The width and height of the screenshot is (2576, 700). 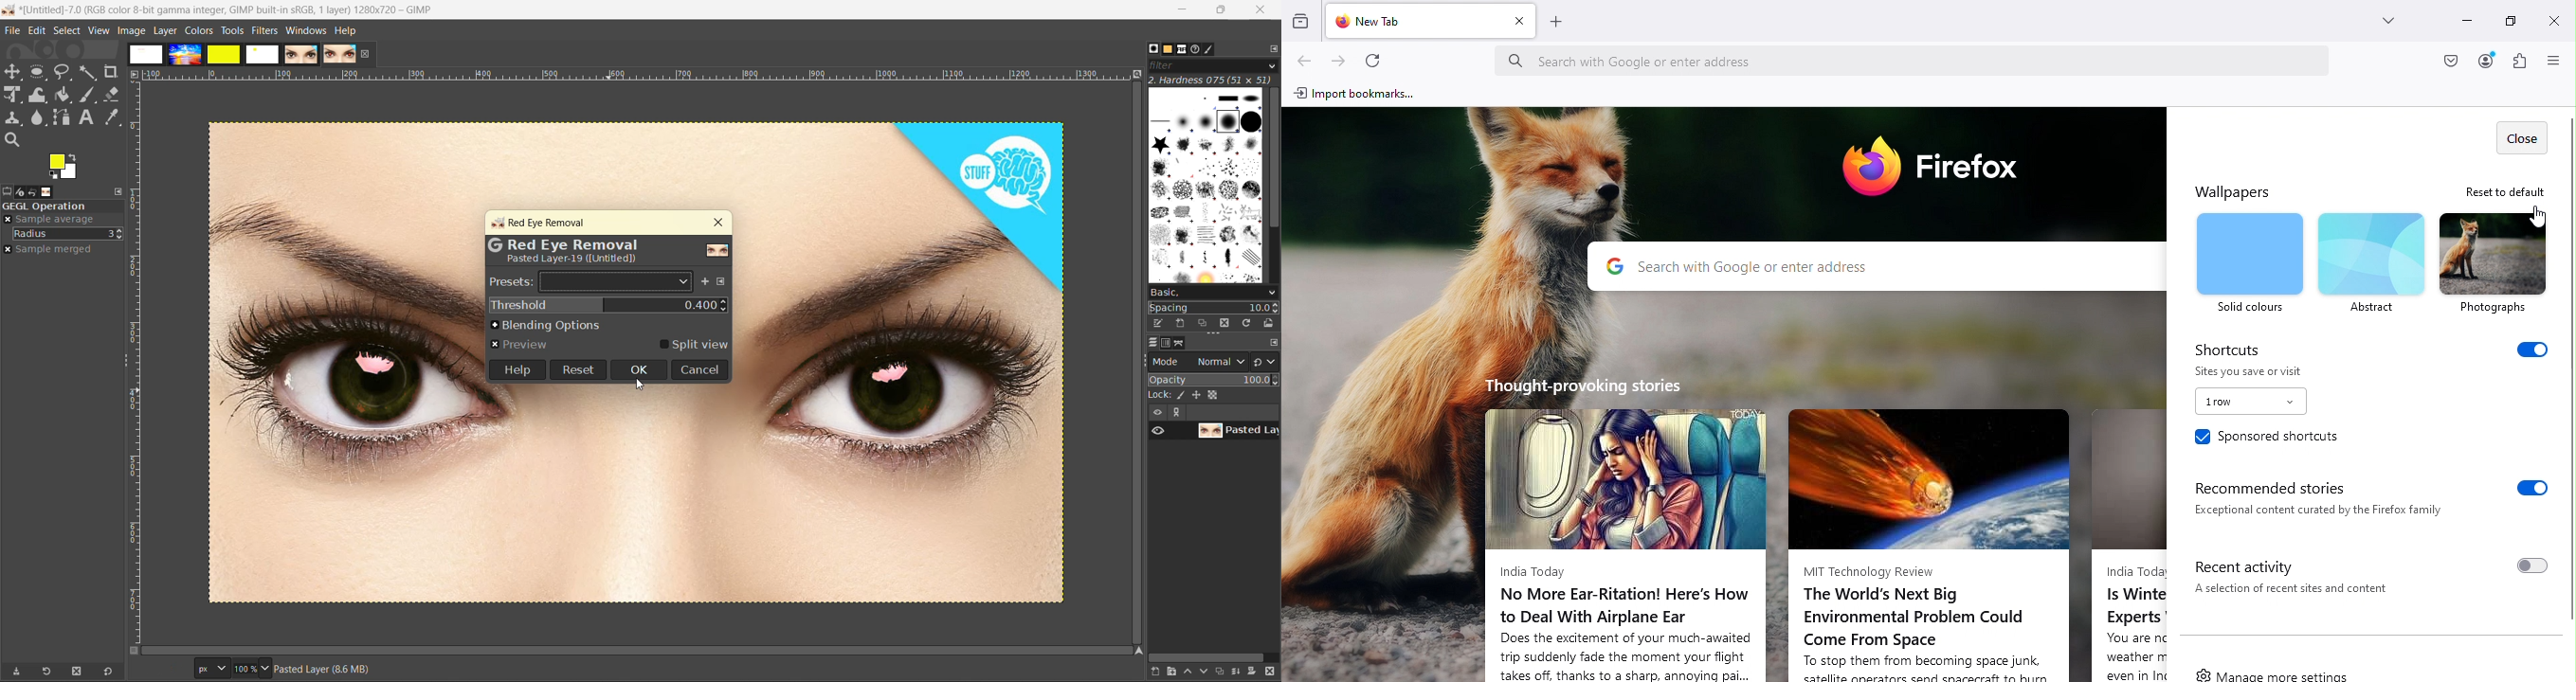 I want to click on help, so click(x=347, y=31).